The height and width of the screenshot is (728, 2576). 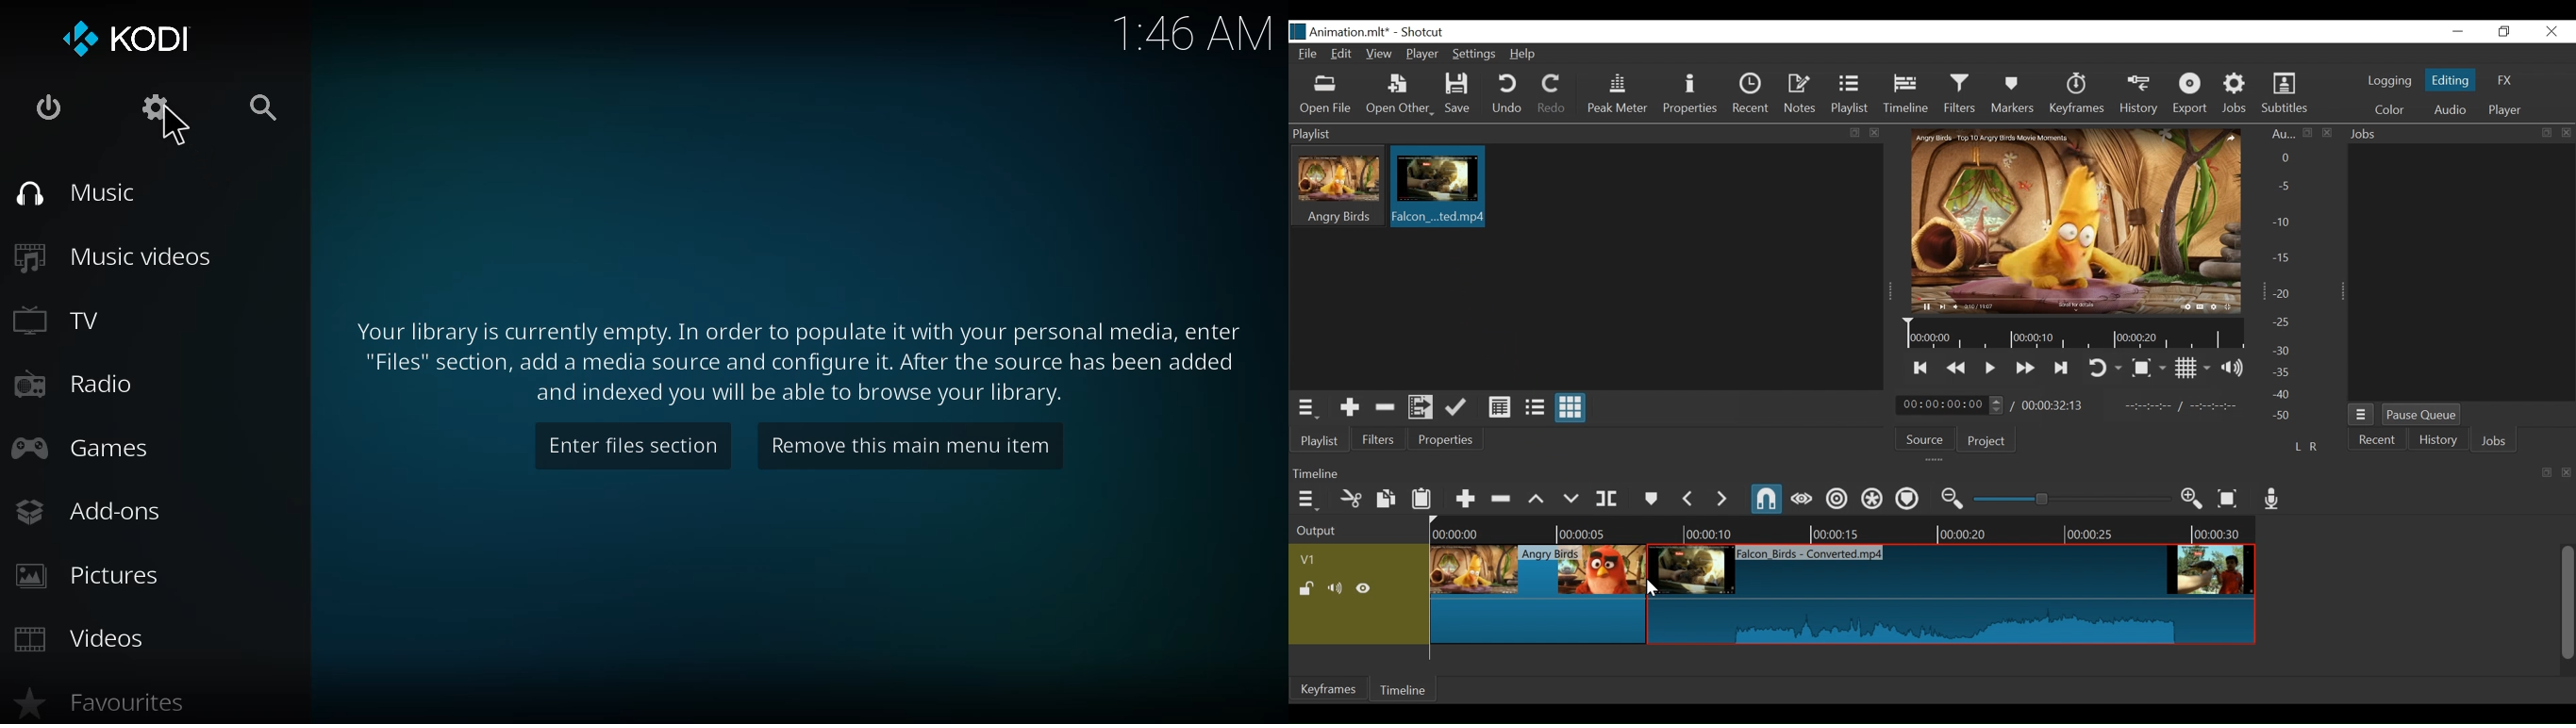 I want to click on History, so click(x=2140, y=96).